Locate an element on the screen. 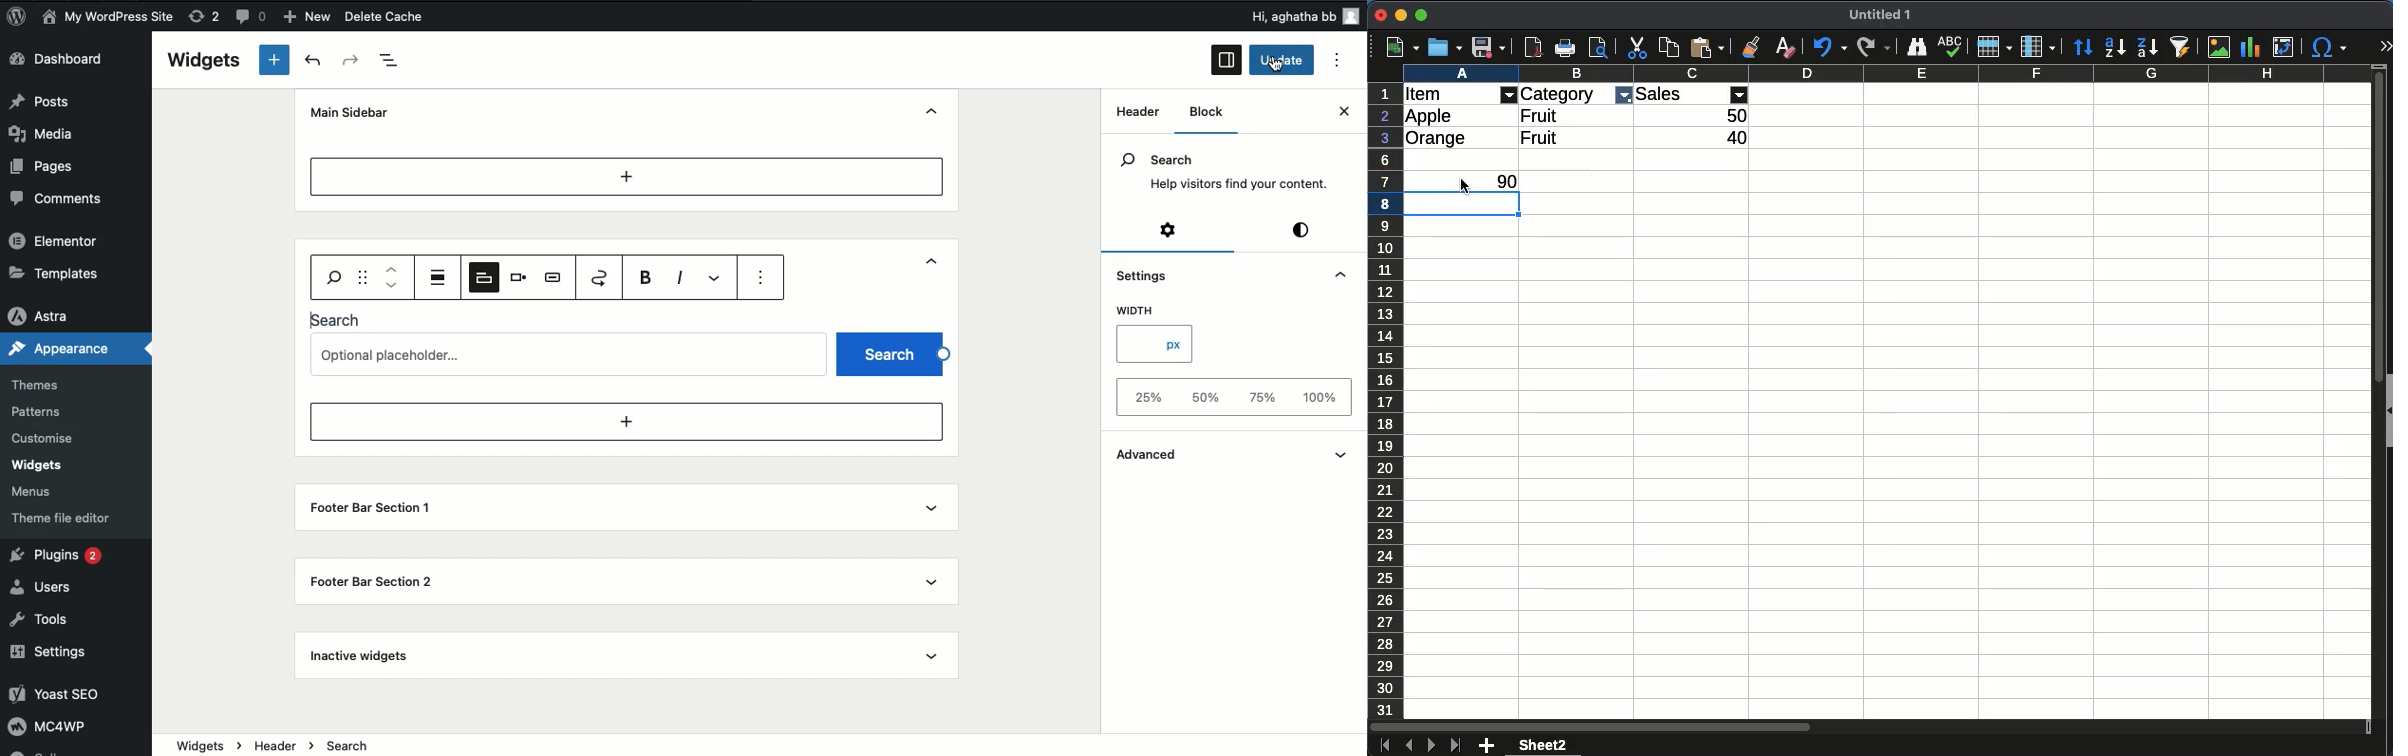  add is located at coordinates (1486, 746).